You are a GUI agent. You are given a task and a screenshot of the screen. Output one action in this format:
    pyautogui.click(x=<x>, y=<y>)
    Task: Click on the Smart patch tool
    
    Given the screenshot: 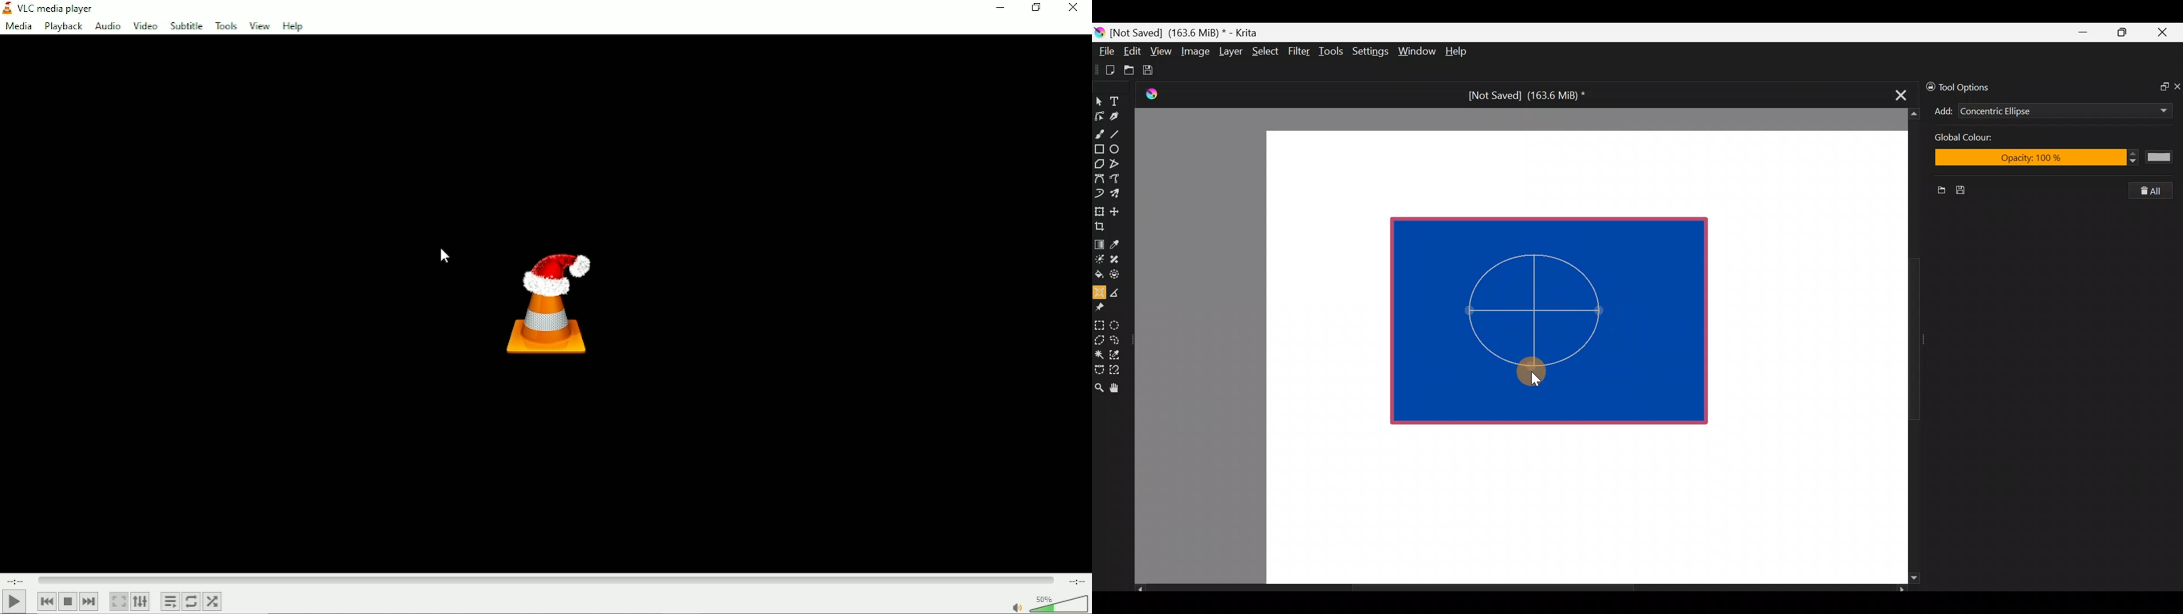 What is the action you would take?
    pyautogui.click(x=1118, y=259)
    